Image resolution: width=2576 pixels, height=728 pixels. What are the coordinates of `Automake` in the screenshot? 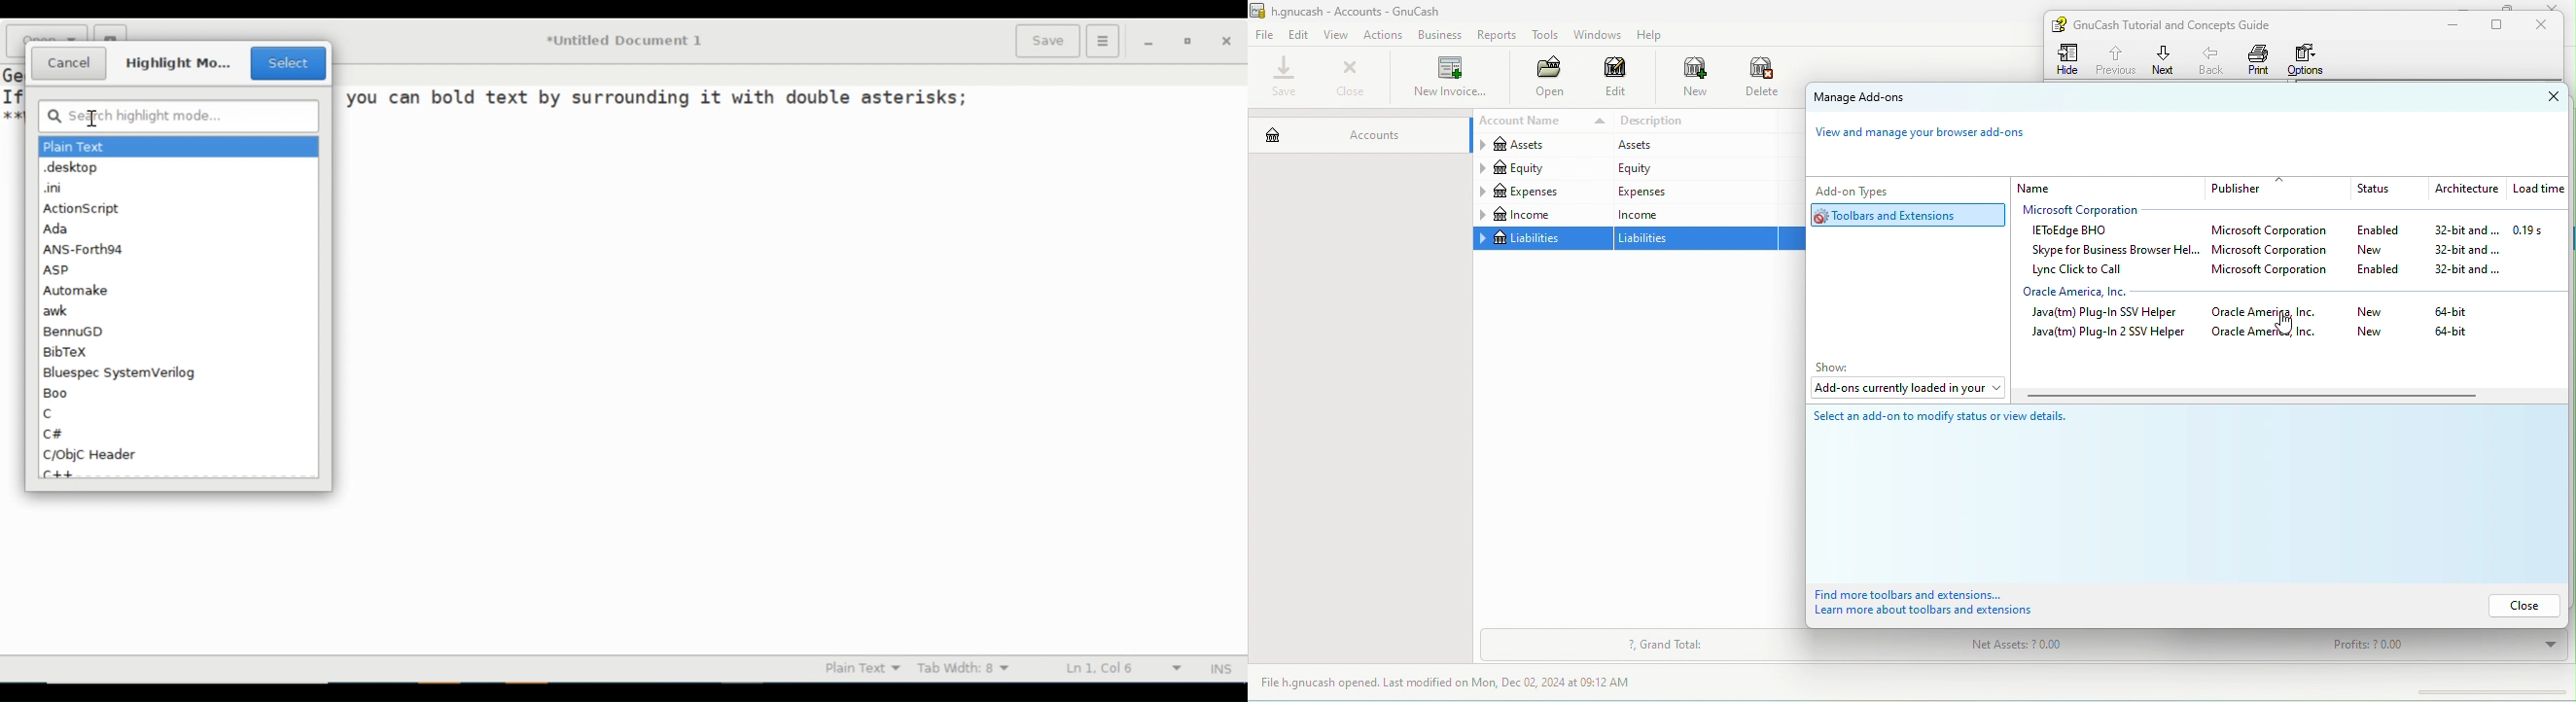 It's located at (77, 291).